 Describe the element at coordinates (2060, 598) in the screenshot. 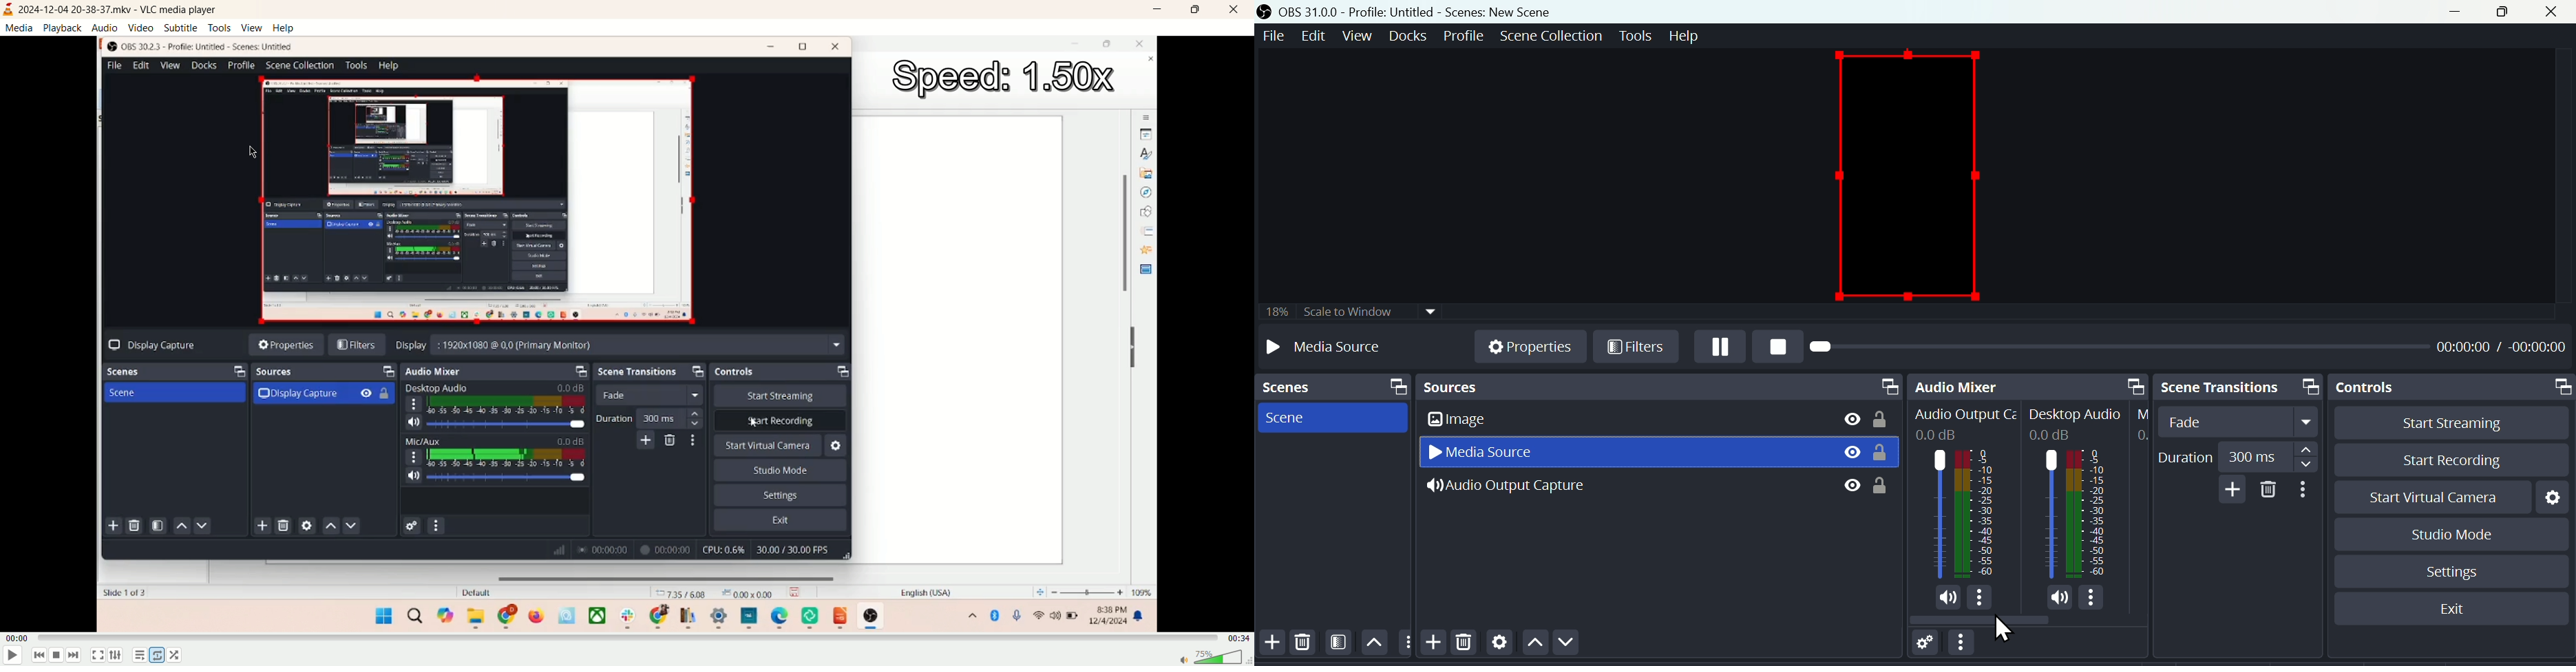

I see `Sound` at that location.